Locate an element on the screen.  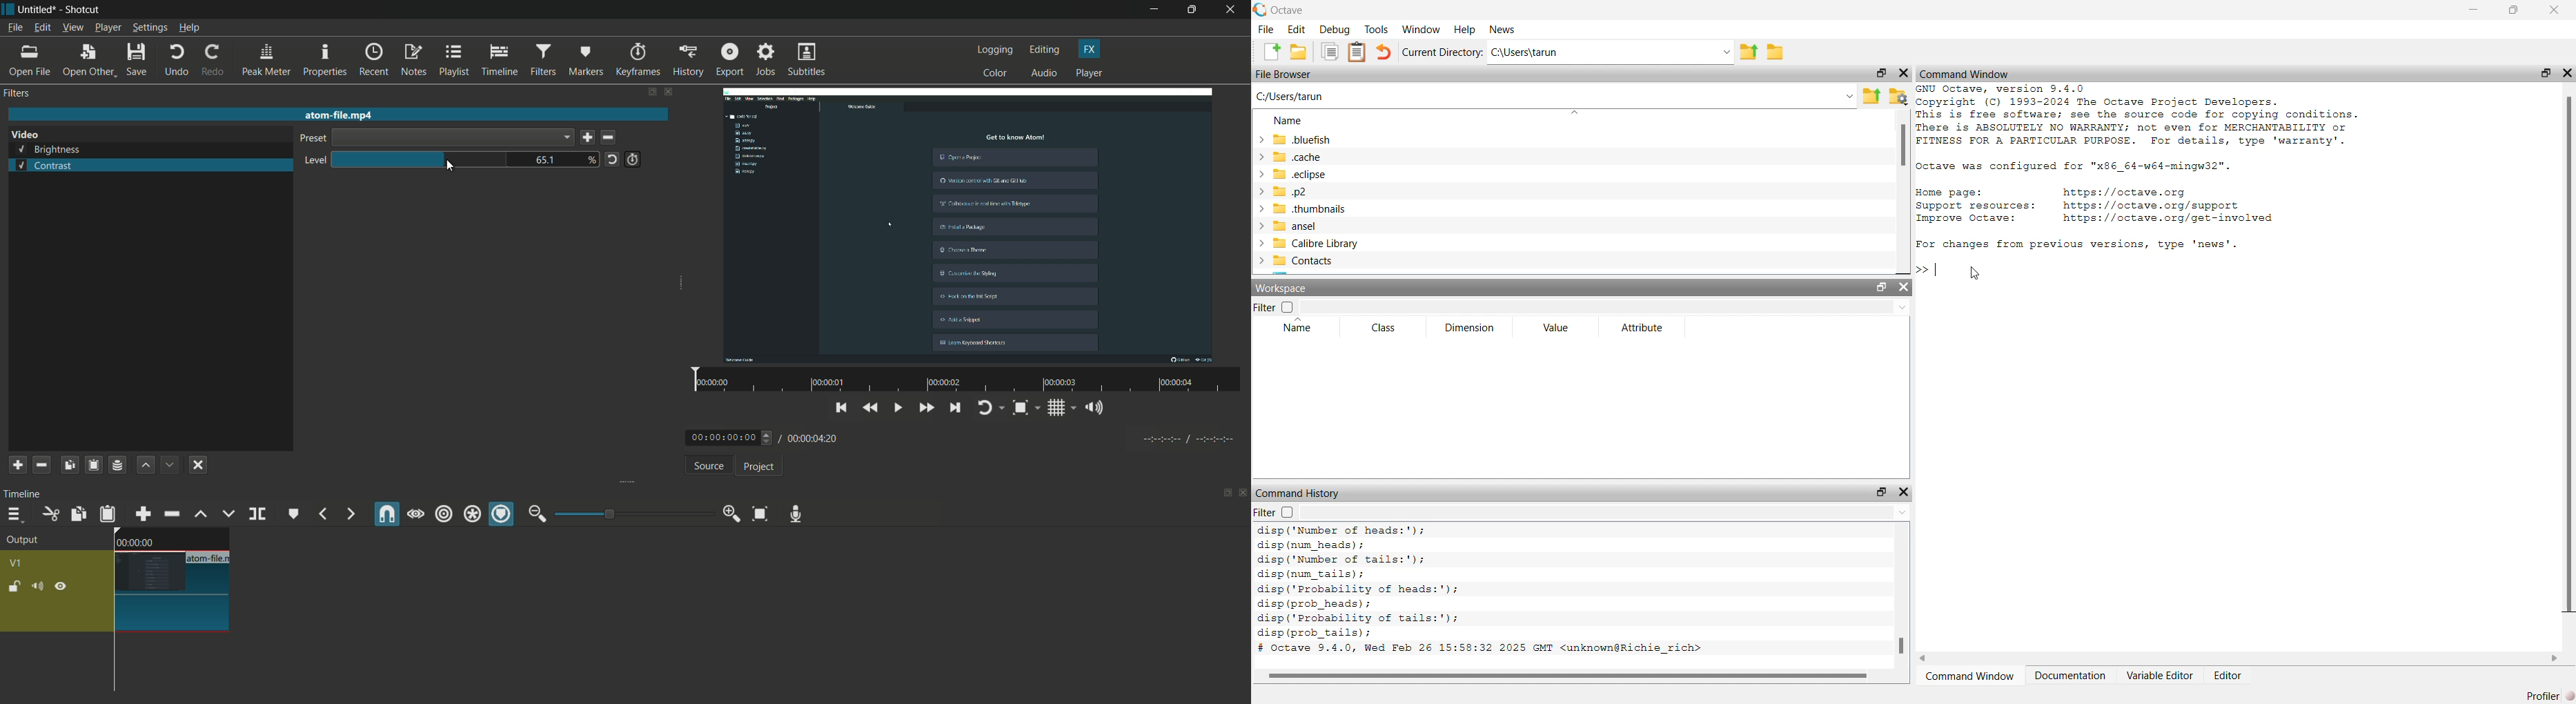
fx is located at coordinates (1090, 49).